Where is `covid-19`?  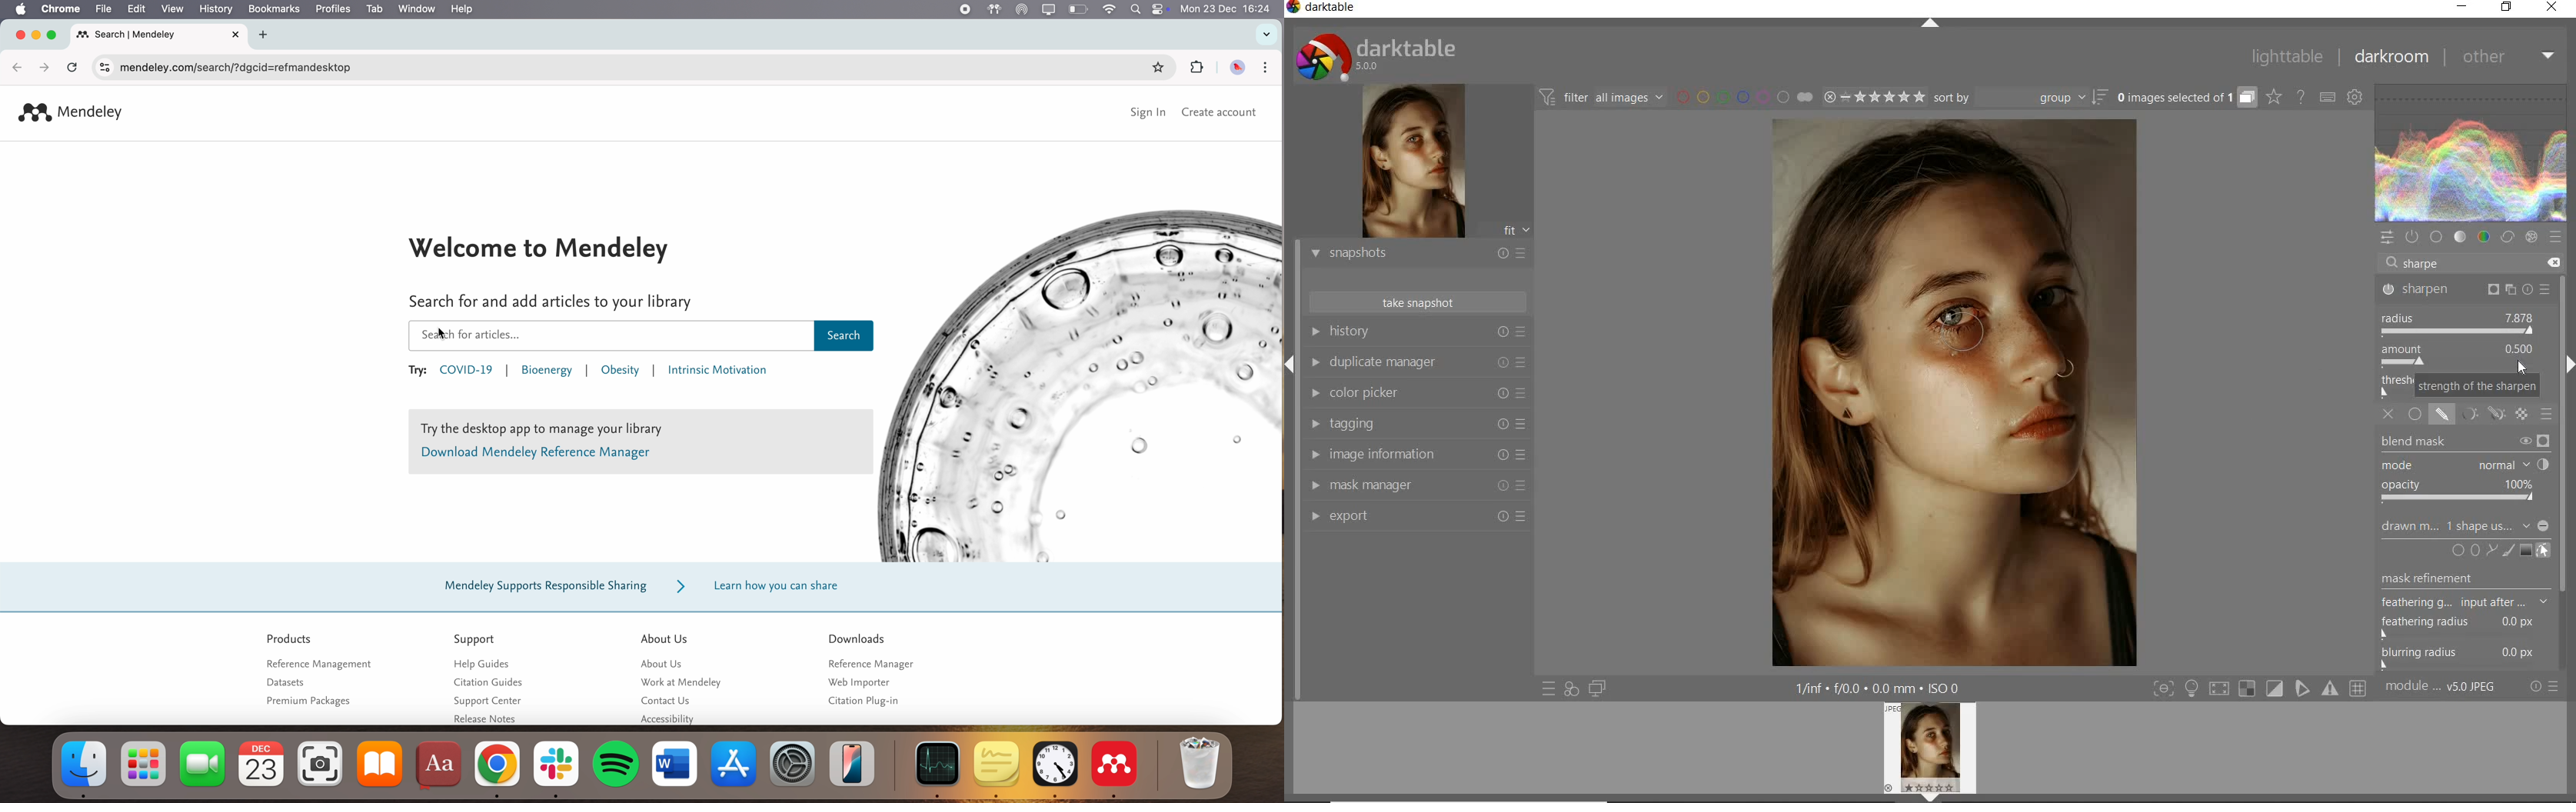 covid-19 is located at coordinates (468, 372).